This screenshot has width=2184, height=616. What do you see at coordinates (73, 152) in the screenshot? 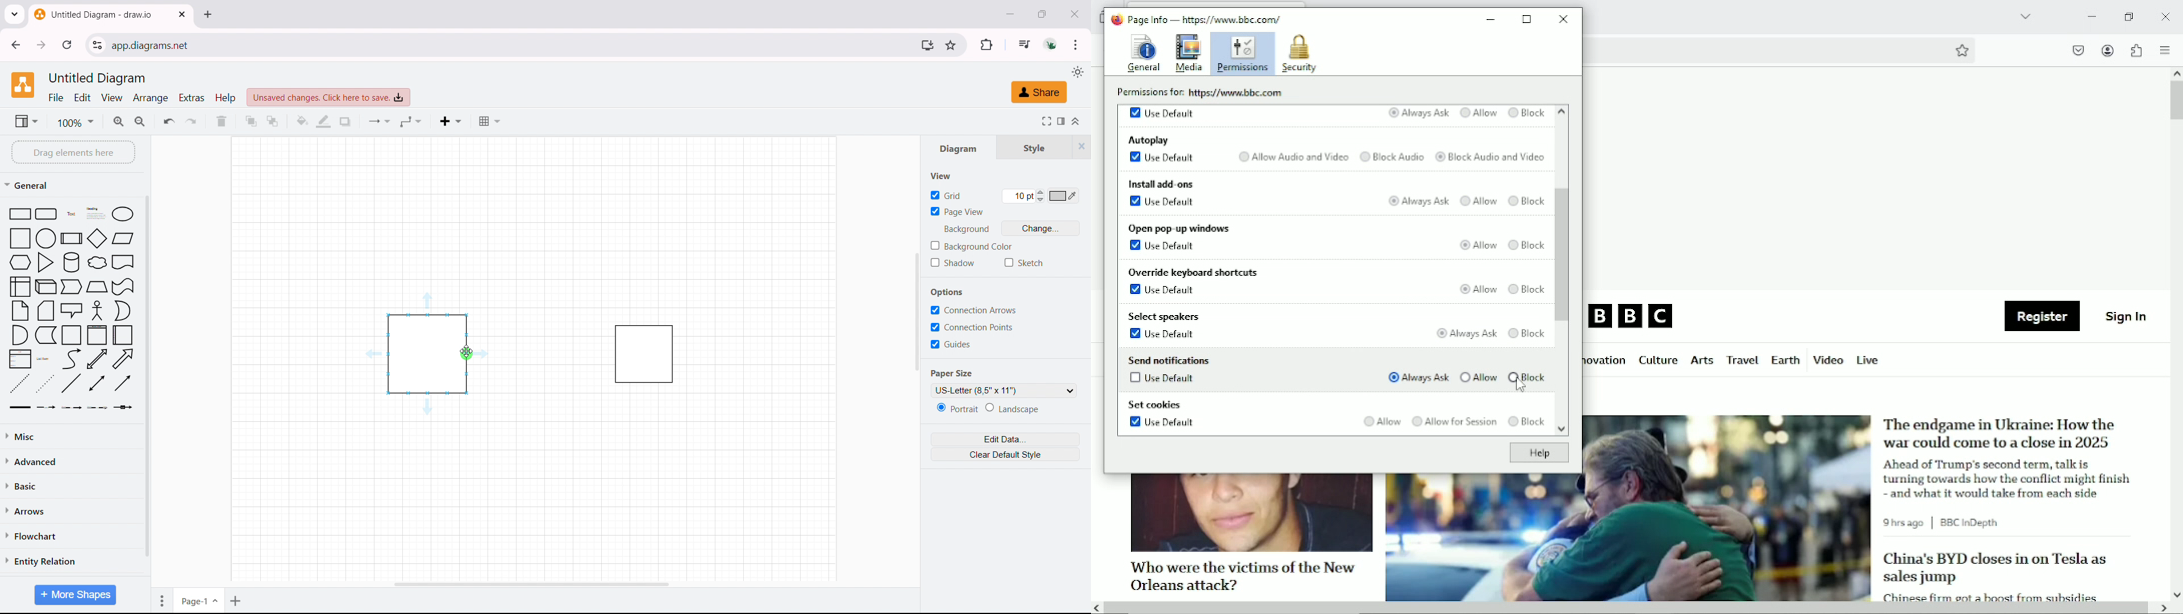
I see `drag elements here` at bounding box center [73, 152].